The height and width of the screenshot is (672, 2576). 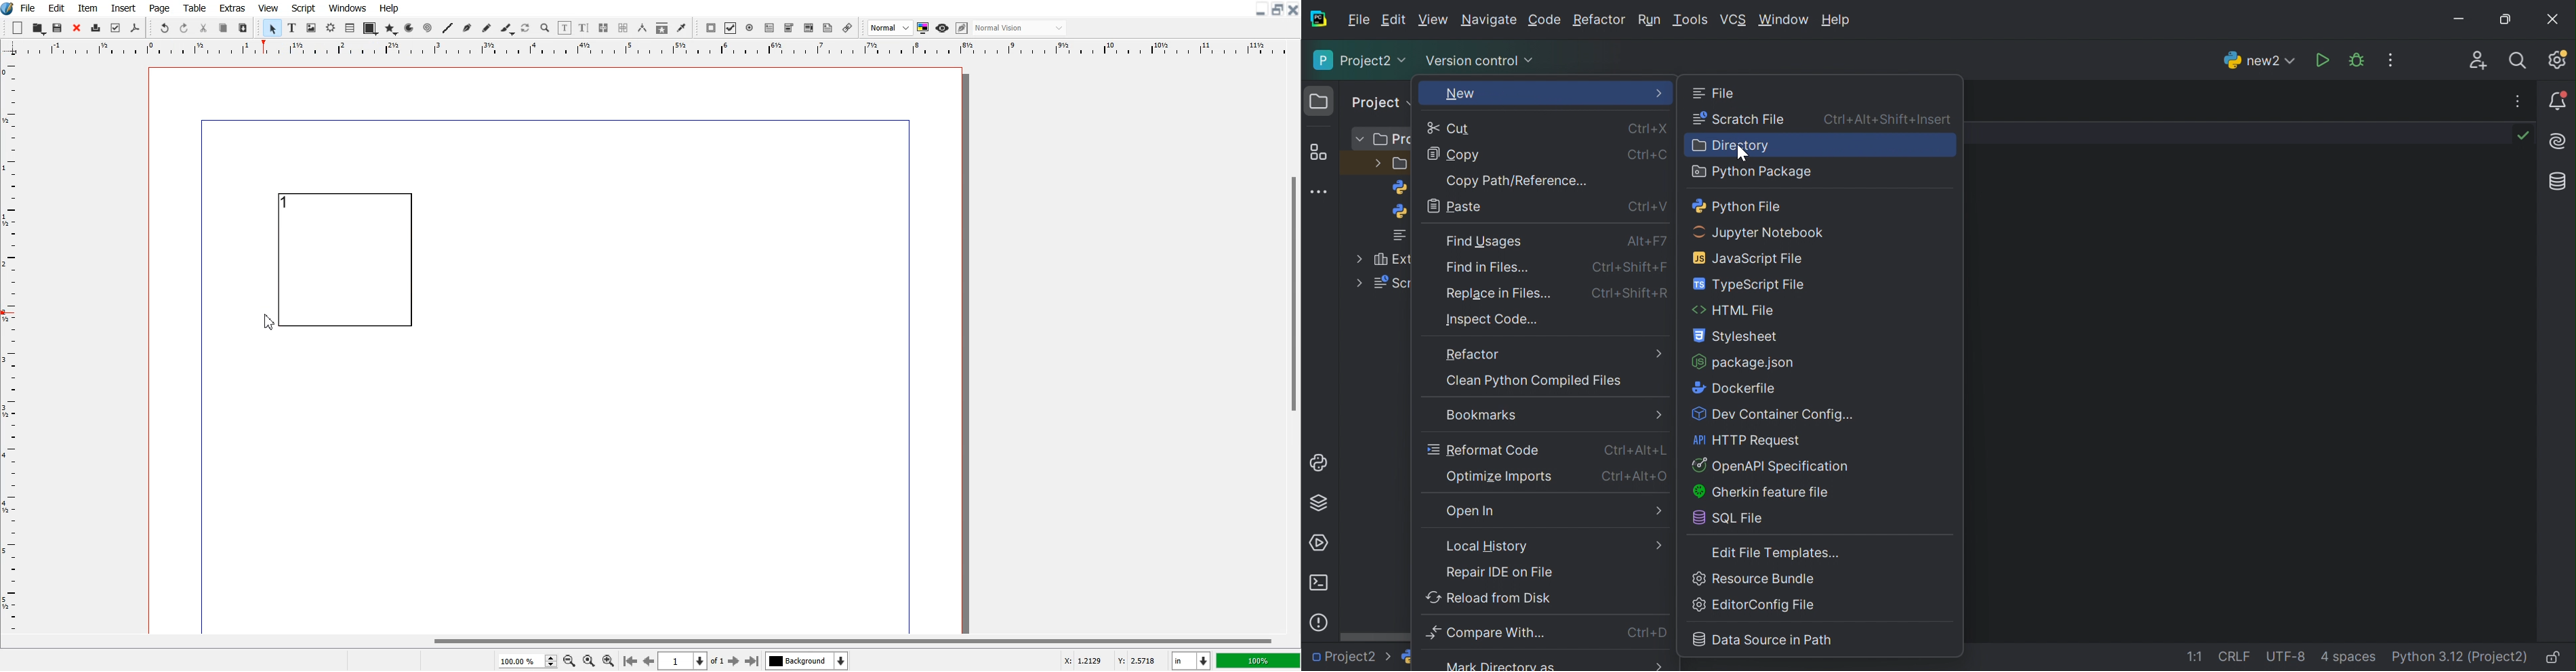 I want to click on Script, so click(x=304, y=7).